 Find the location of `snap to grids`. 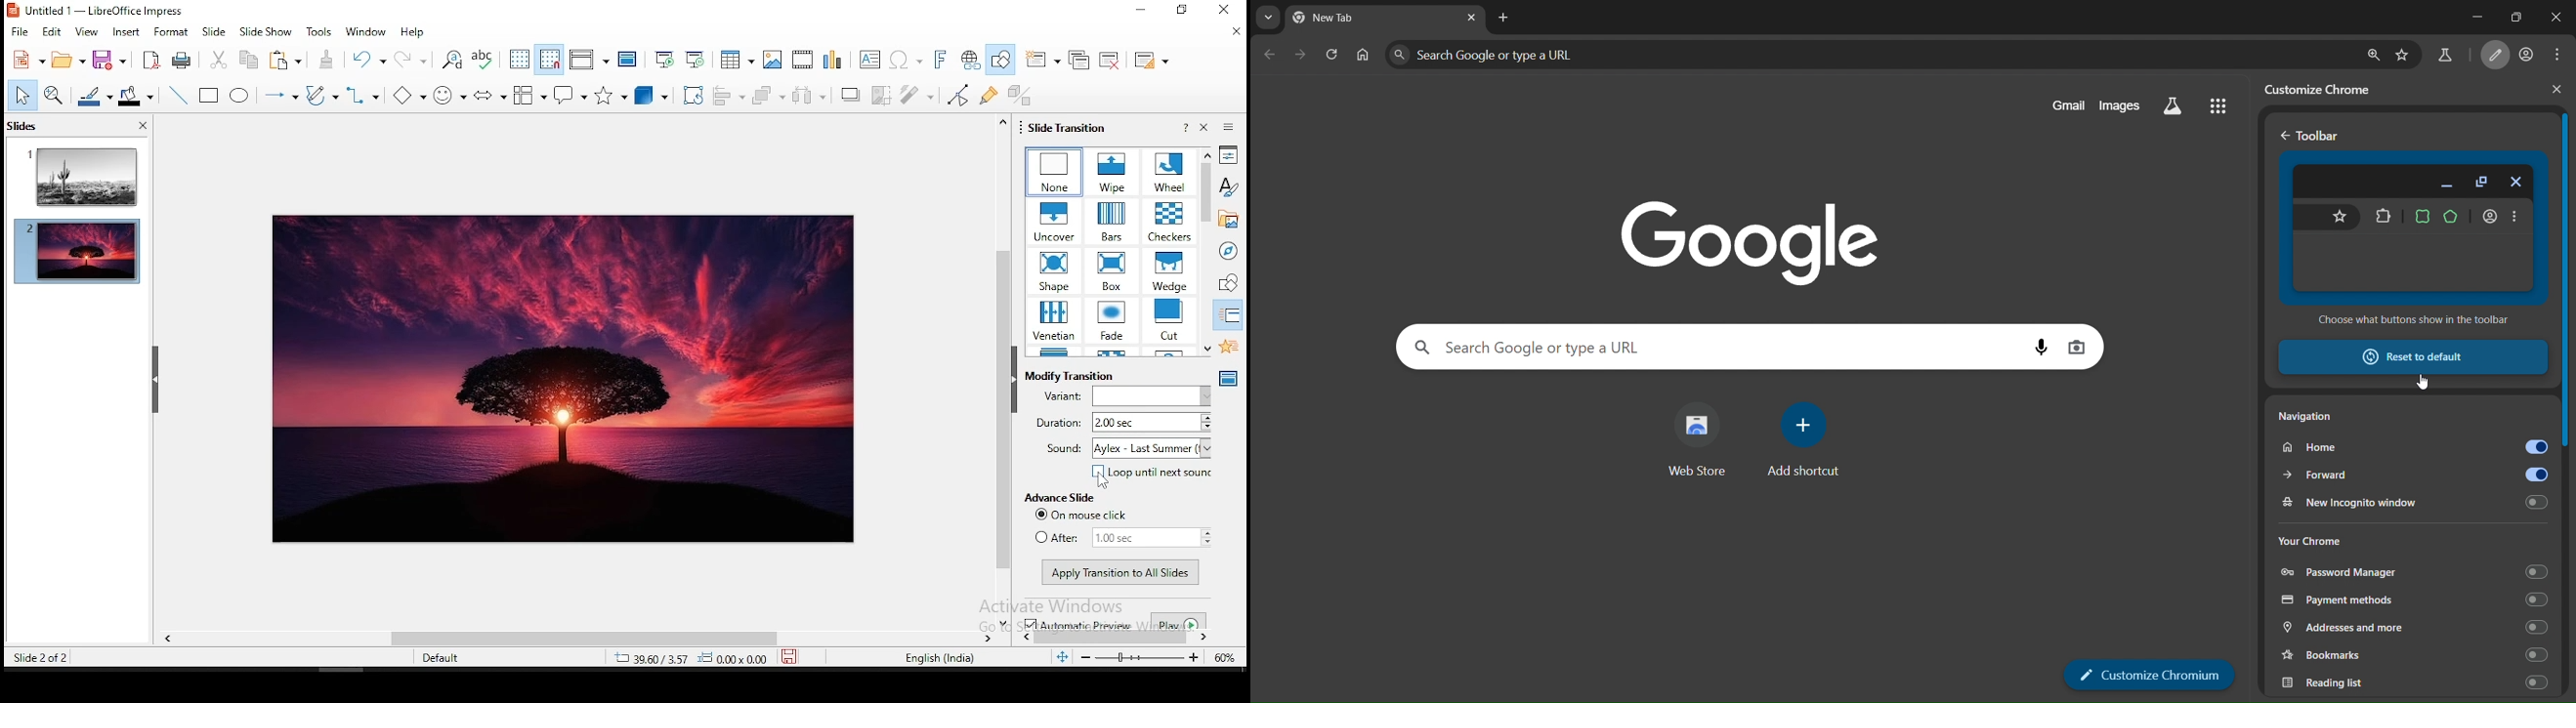

snap to grids is located at coordinates (550, 61).